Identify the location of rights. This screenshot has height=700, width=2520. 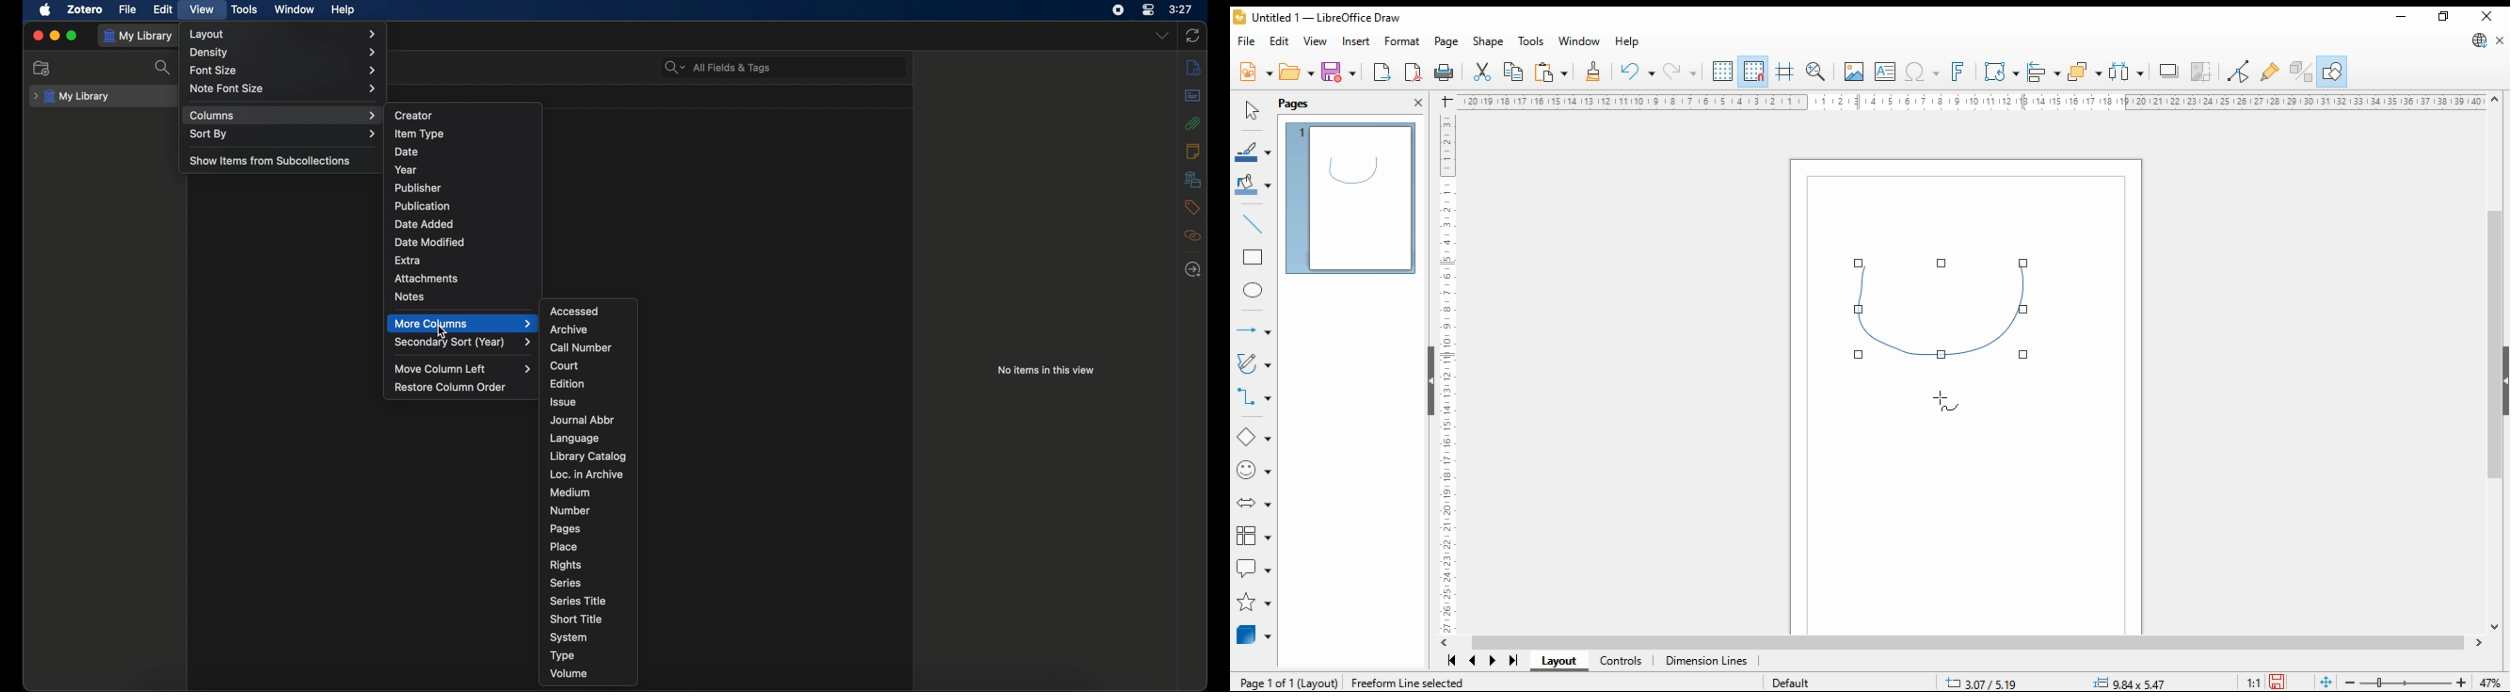
(566, 566).